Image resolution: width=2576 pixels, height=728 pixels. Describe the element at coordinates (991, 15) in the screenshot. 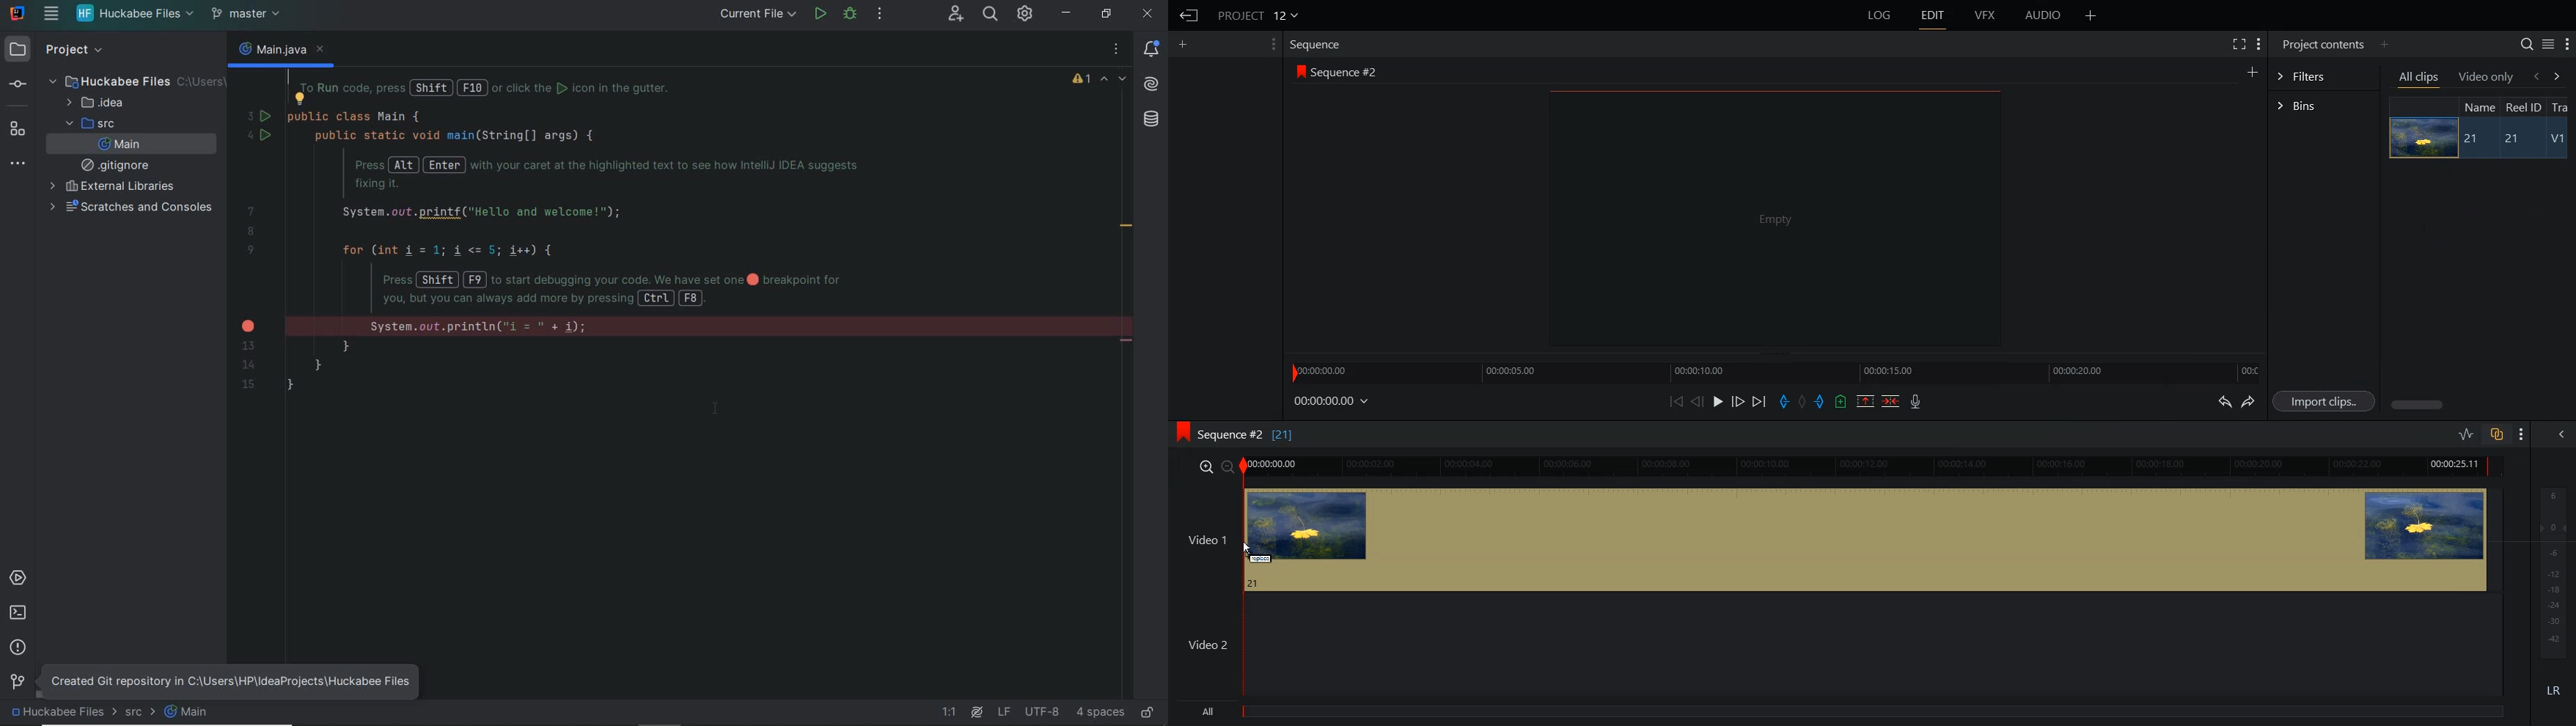

I see `SEARCH EVERYWHERE` at that location.